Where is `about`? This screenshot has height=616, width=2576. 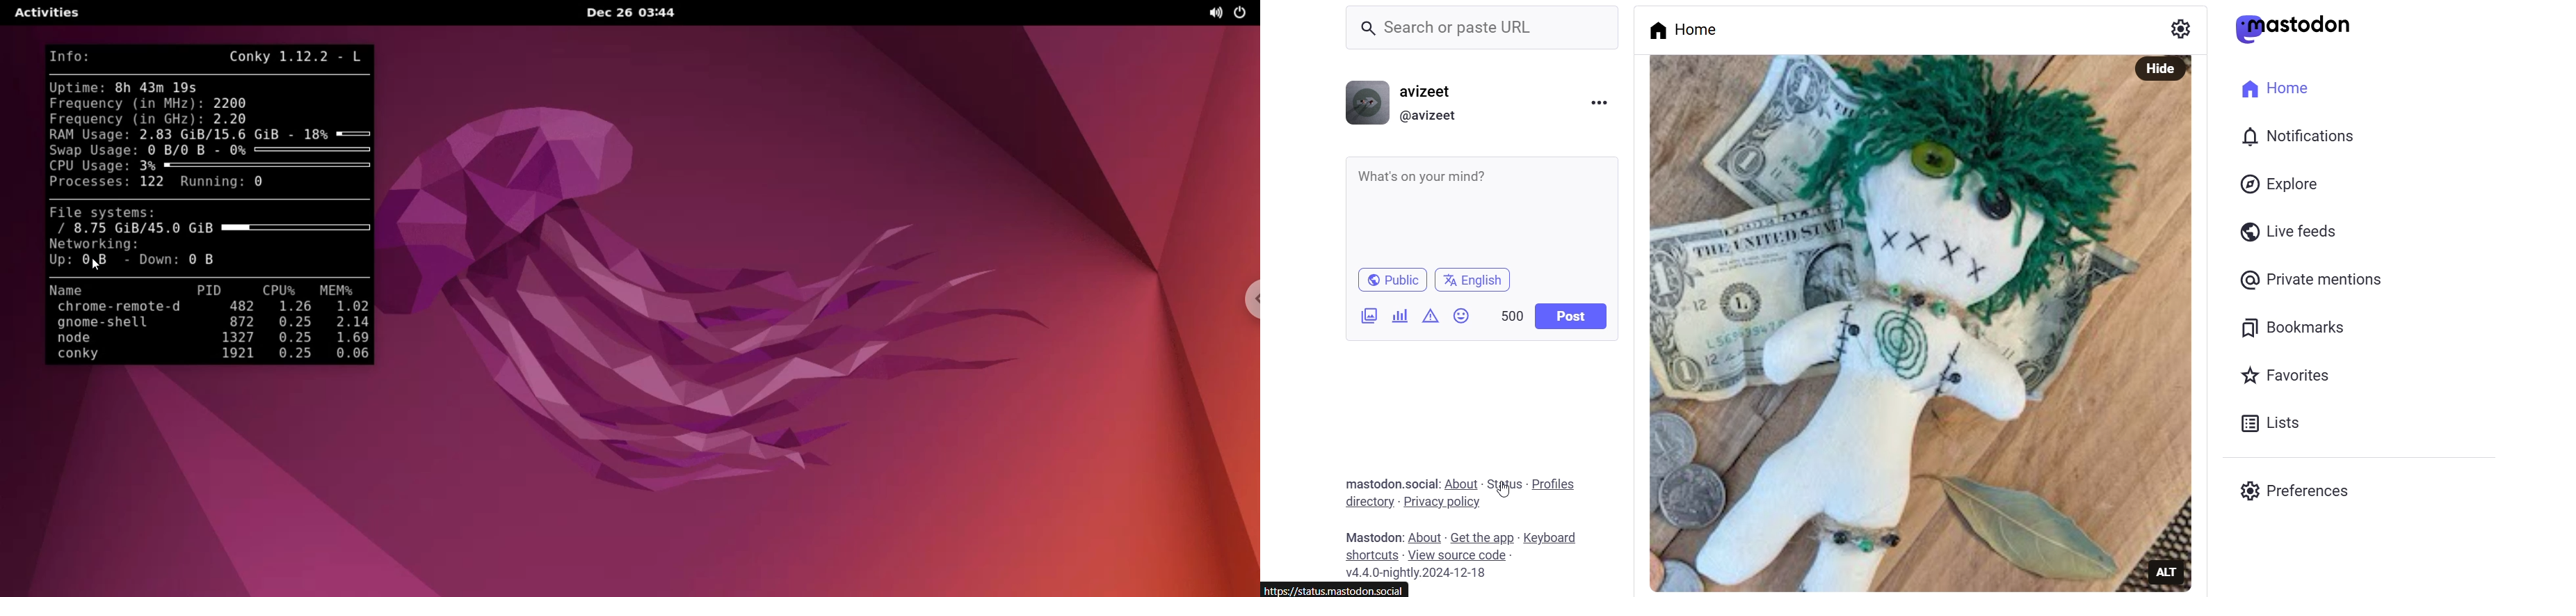 about is located at coordinates (1426, 534).